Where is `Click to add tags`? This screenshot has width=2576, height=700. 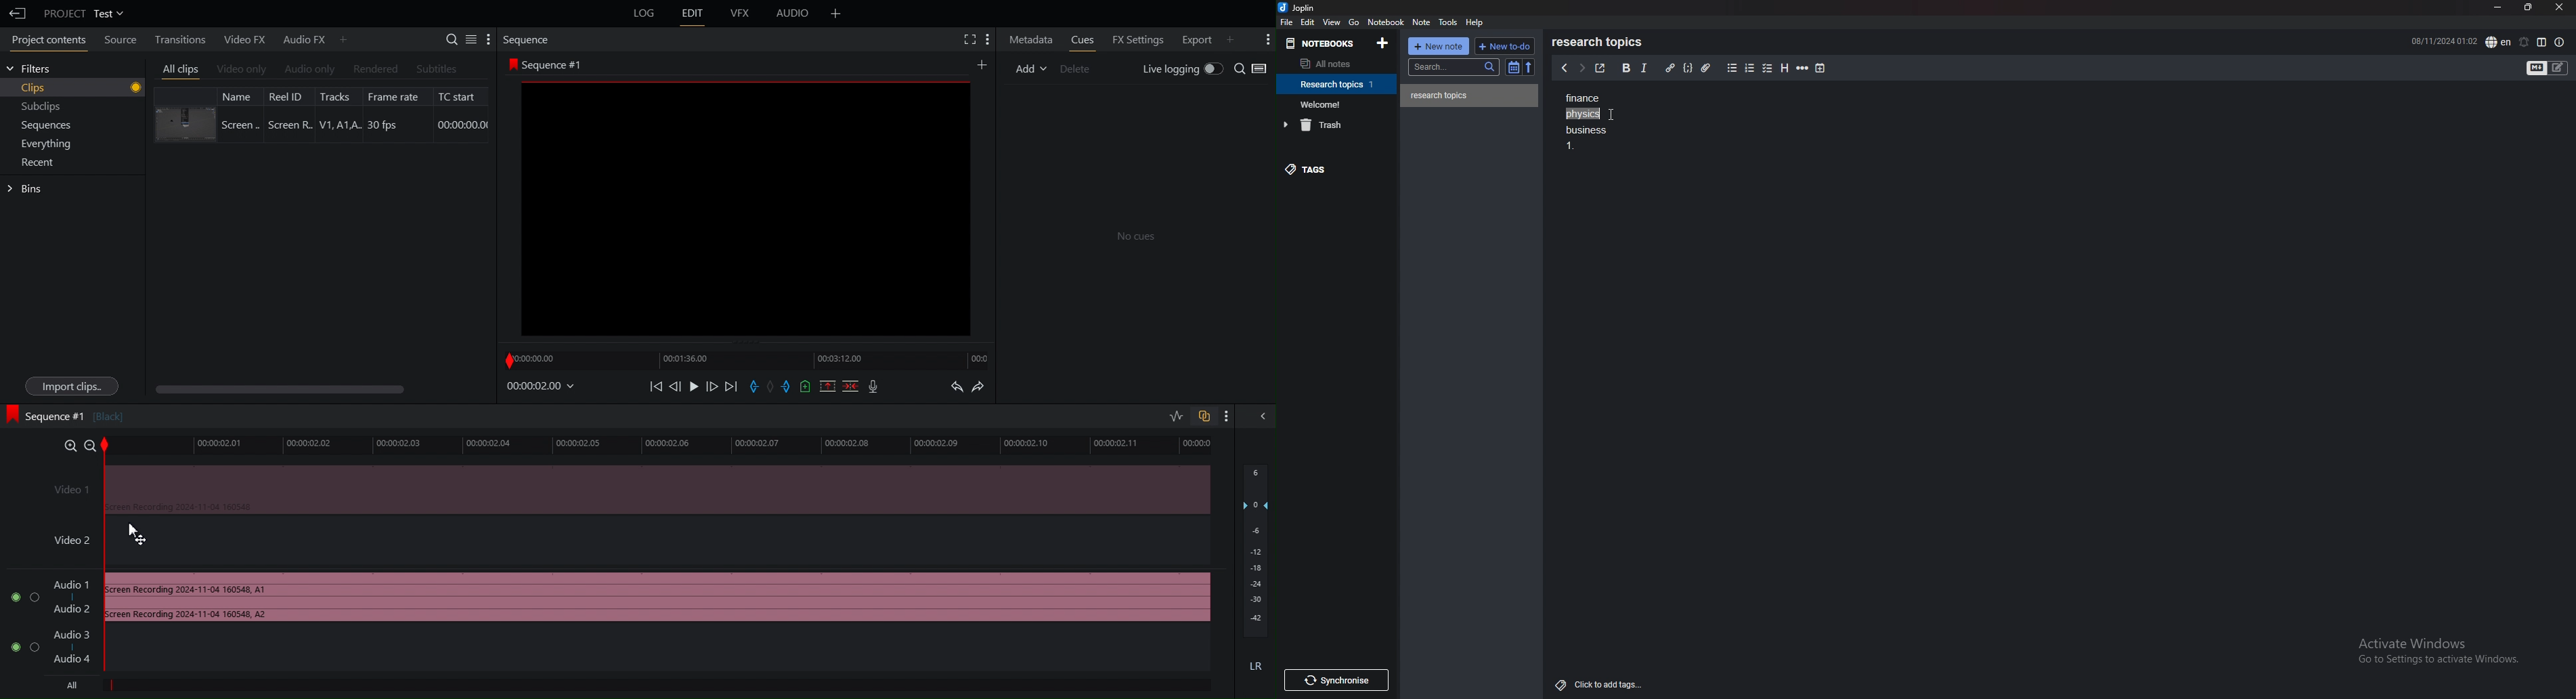 Click to add tags is located at coordinates (1596, 684).